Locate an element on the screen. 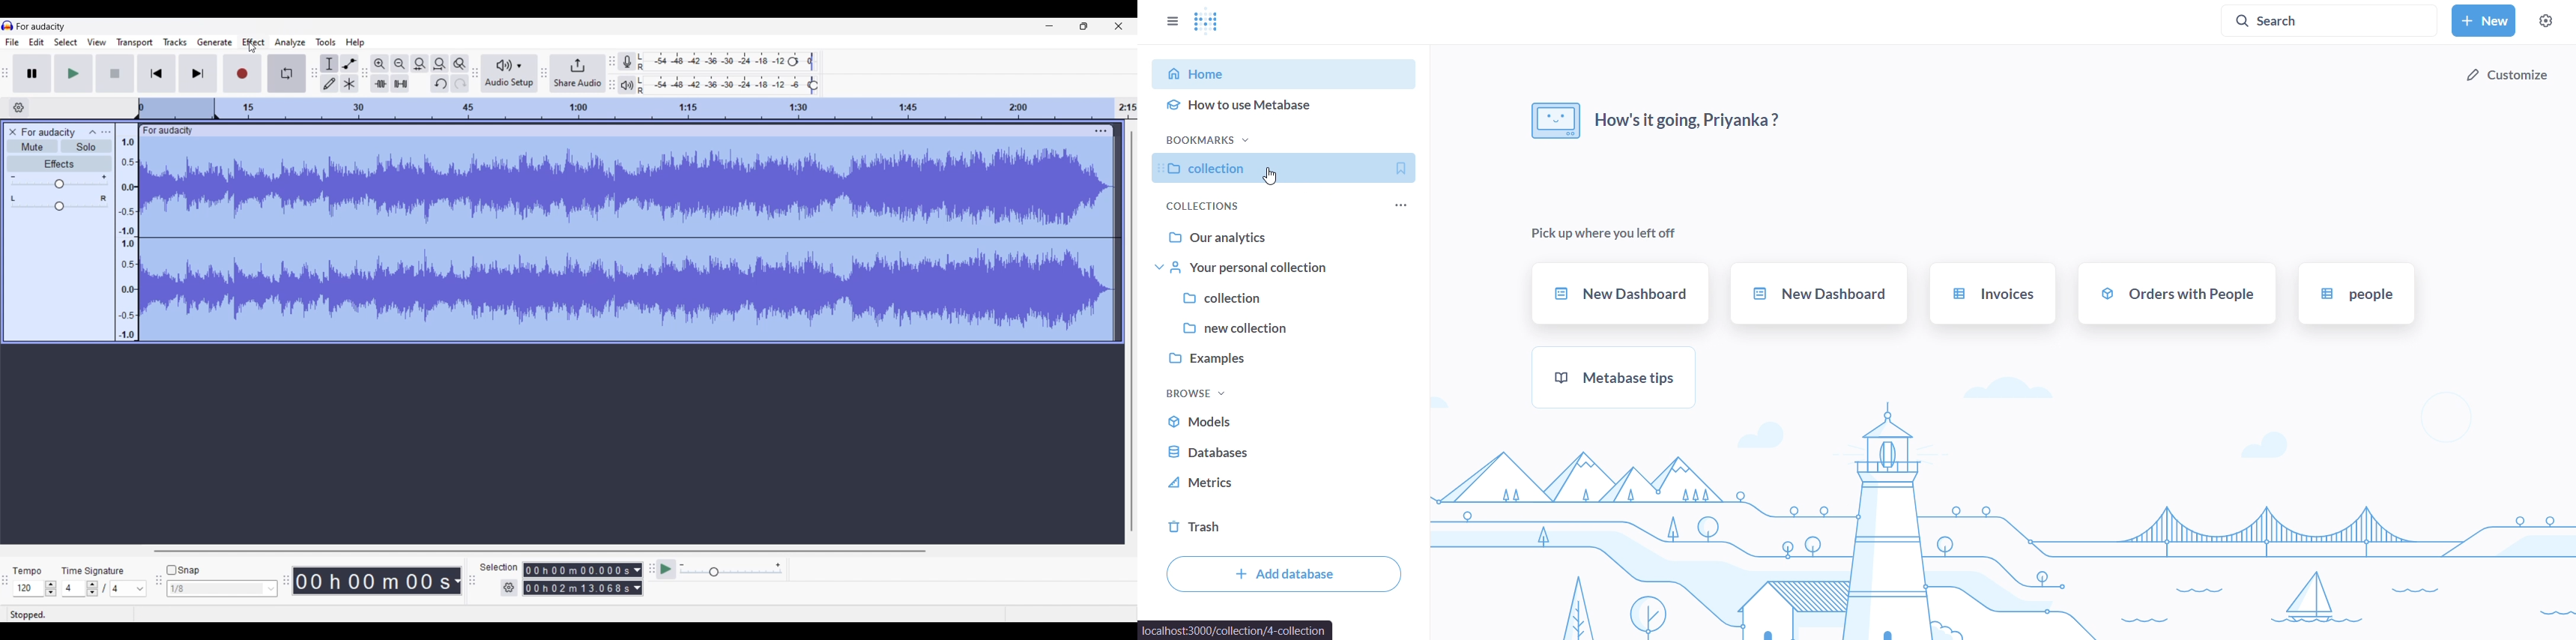 Image resolution: width=2576 pixels, height=644 pixels. Delete track is located at coordinates (14, 132).